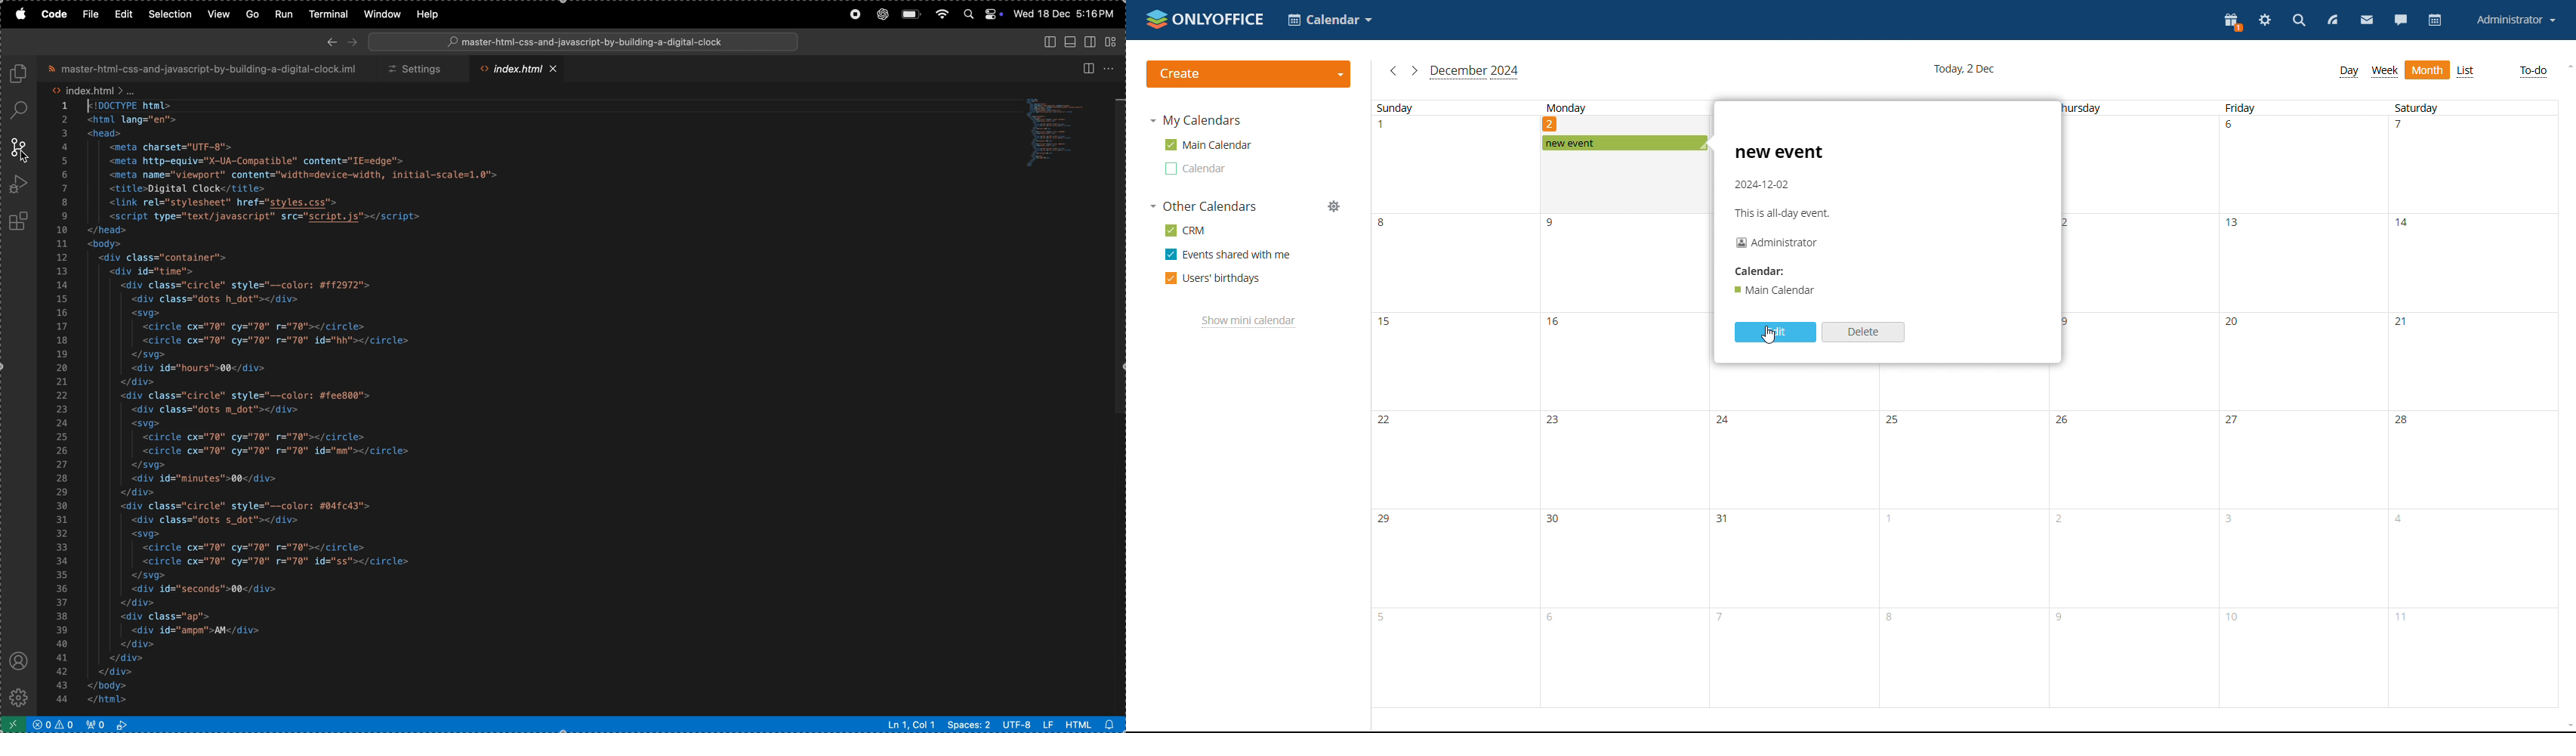 The image size is (2576, 756). What do you see at coordinates (2349, 72) in the screenshot?
I see `day view` at bounding box center [2349, 72].